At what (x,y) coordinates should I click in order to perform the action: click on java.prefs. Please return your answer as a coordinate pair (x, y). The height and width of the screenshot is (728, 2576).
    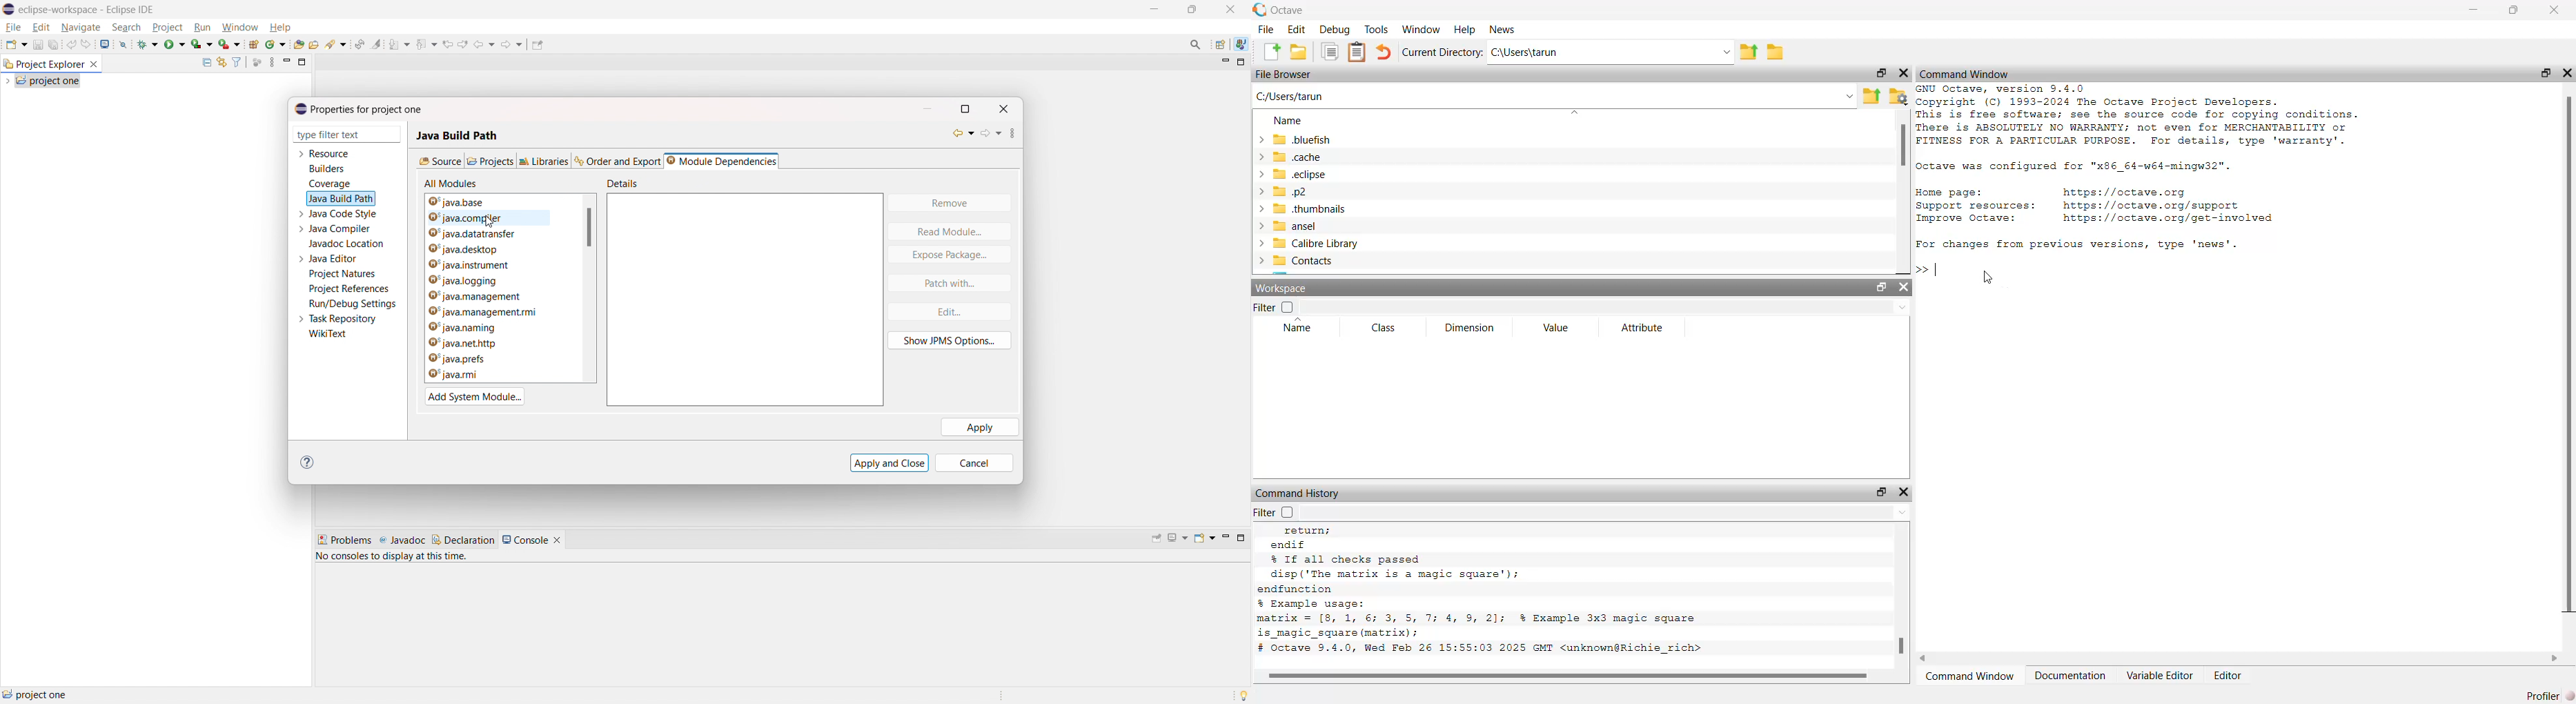
    Looking at the image, I should click on (477, 359).